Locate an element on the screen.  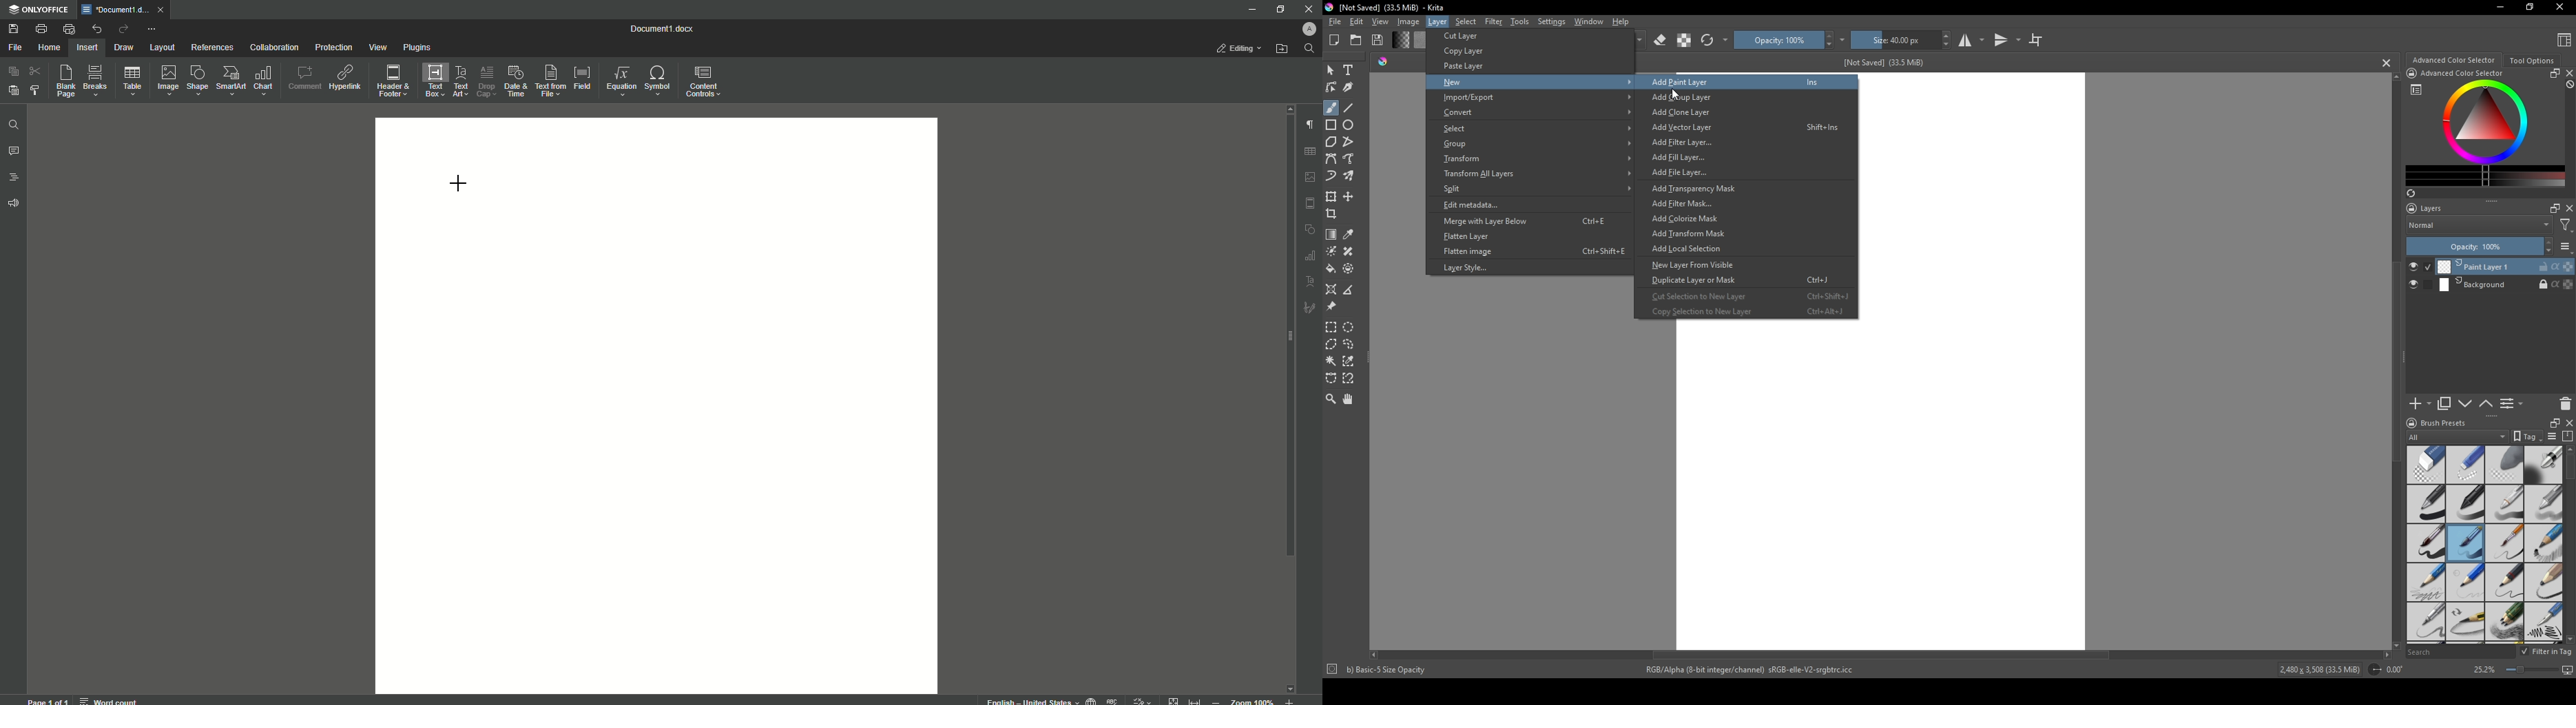
25.2% is located at coordinates (2484, 670).